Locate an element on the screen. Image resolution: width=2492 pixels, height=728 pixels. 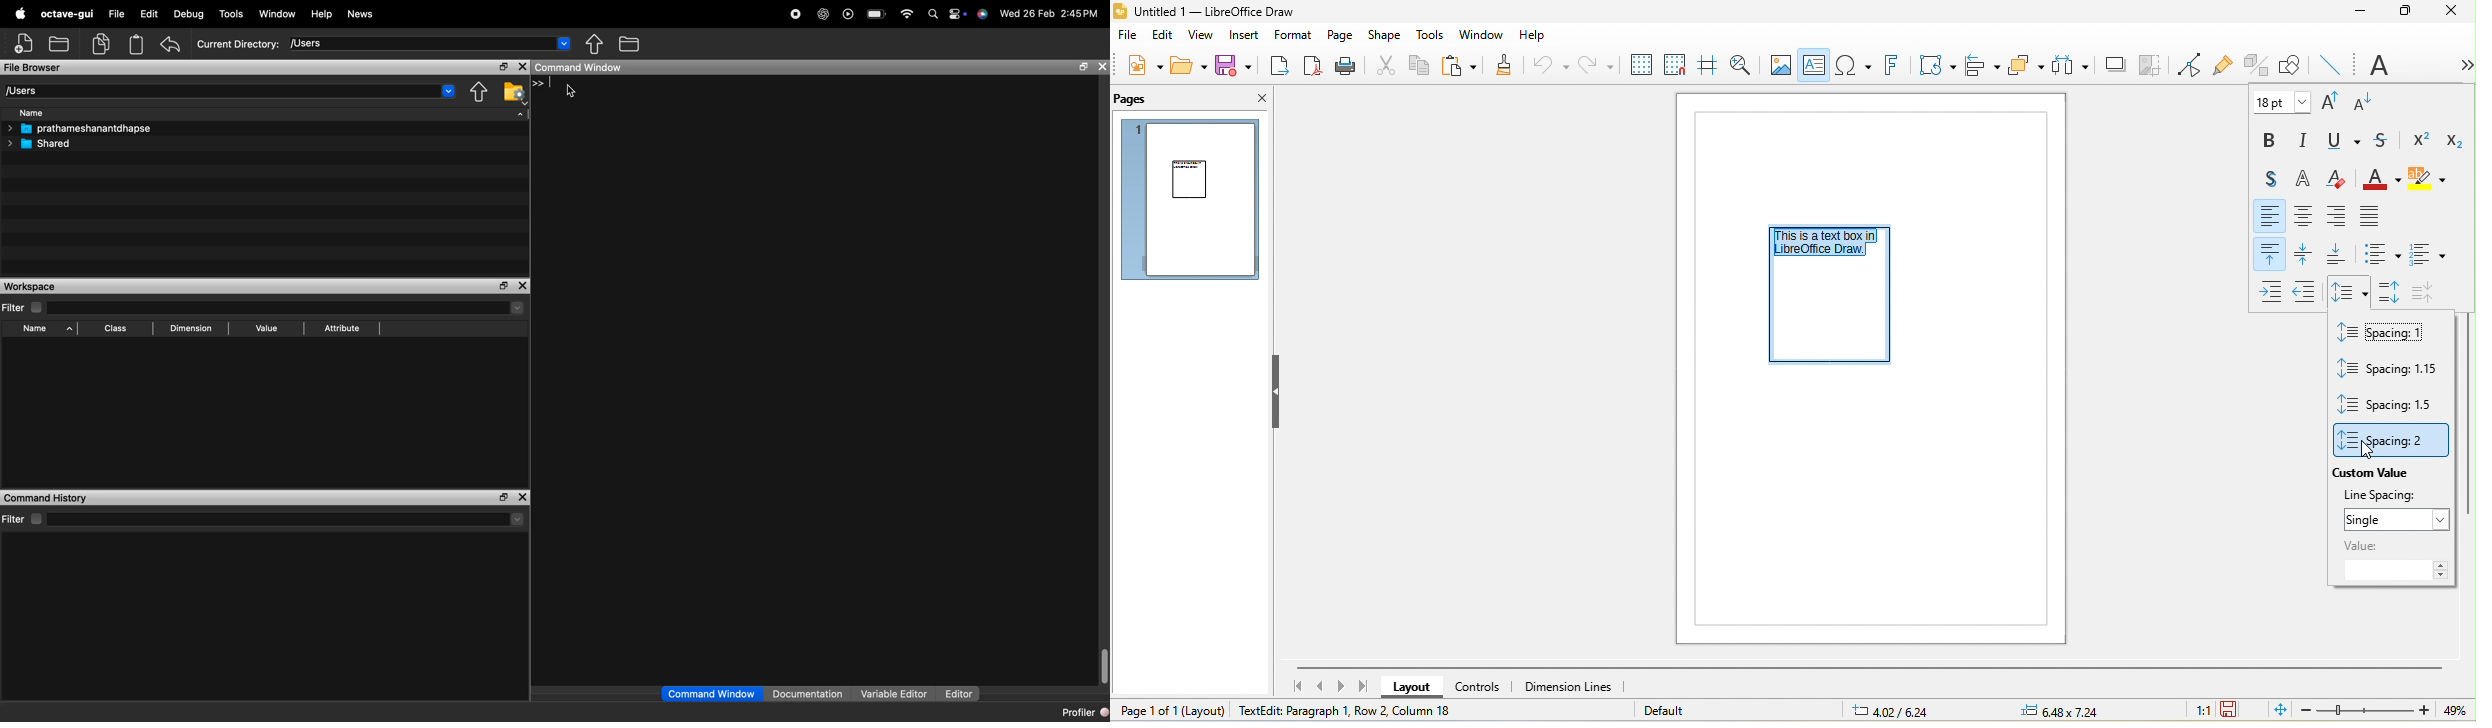
select at least three object to distribute is located at coordinates (2069, 65).